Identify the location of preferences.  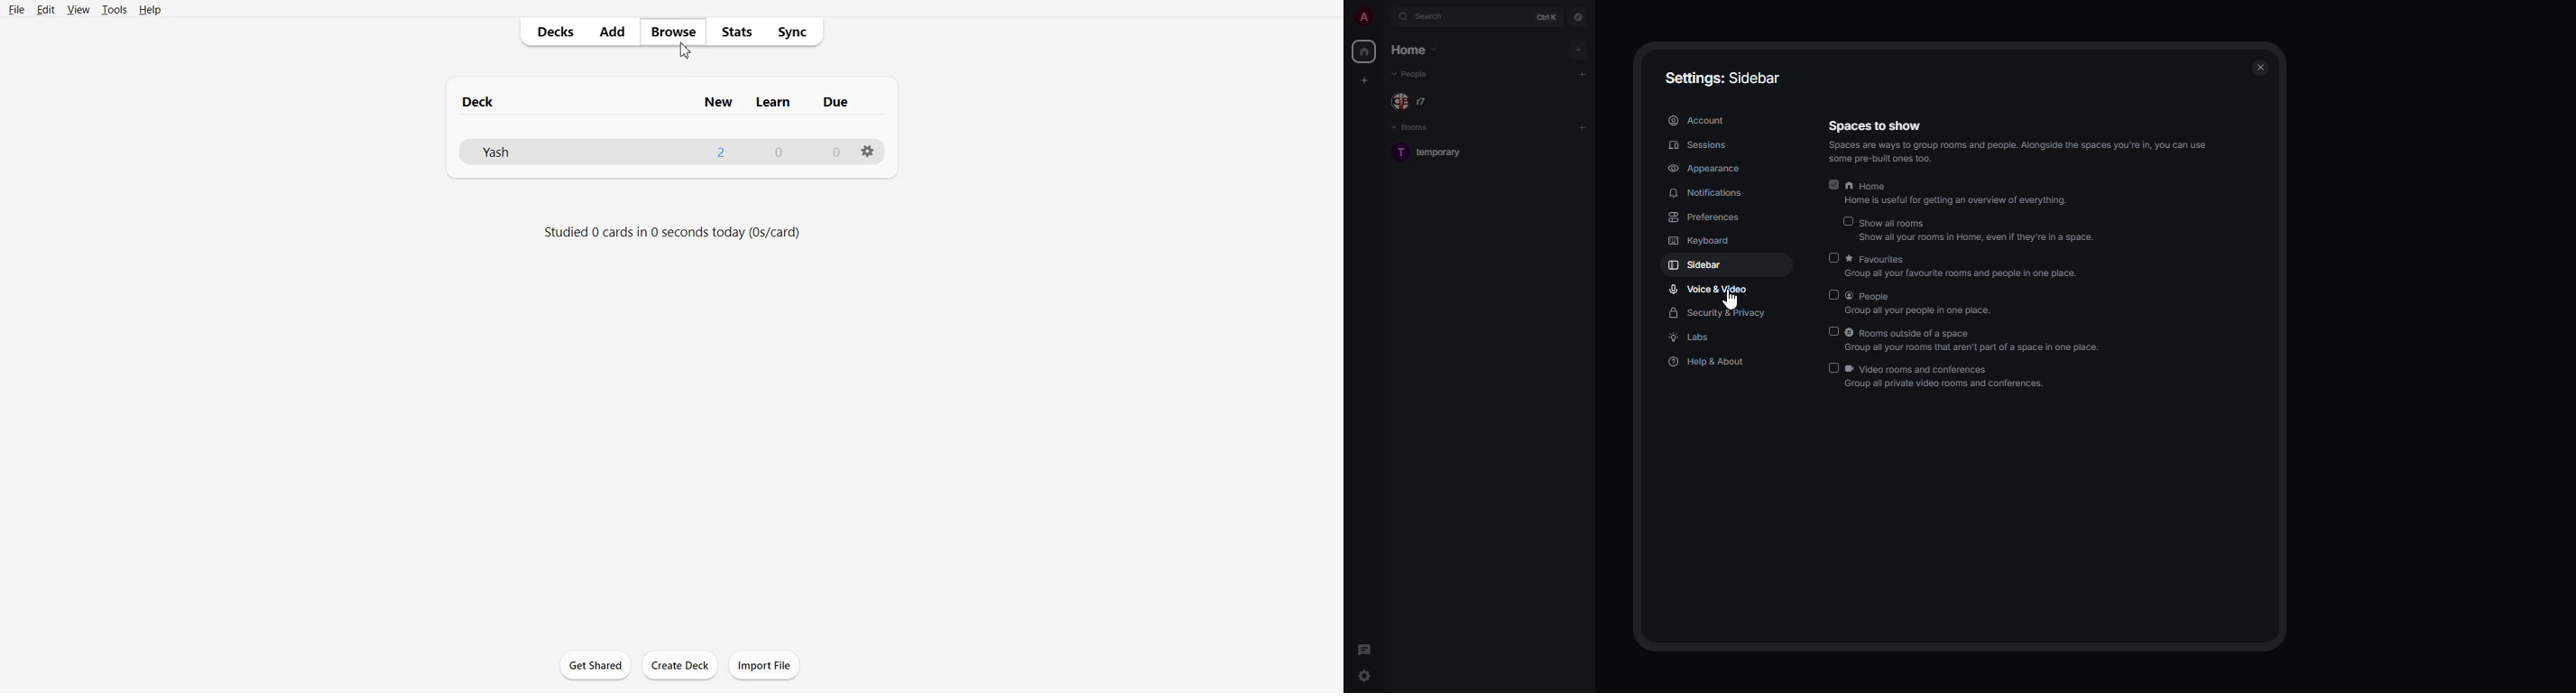
(1703, 217).